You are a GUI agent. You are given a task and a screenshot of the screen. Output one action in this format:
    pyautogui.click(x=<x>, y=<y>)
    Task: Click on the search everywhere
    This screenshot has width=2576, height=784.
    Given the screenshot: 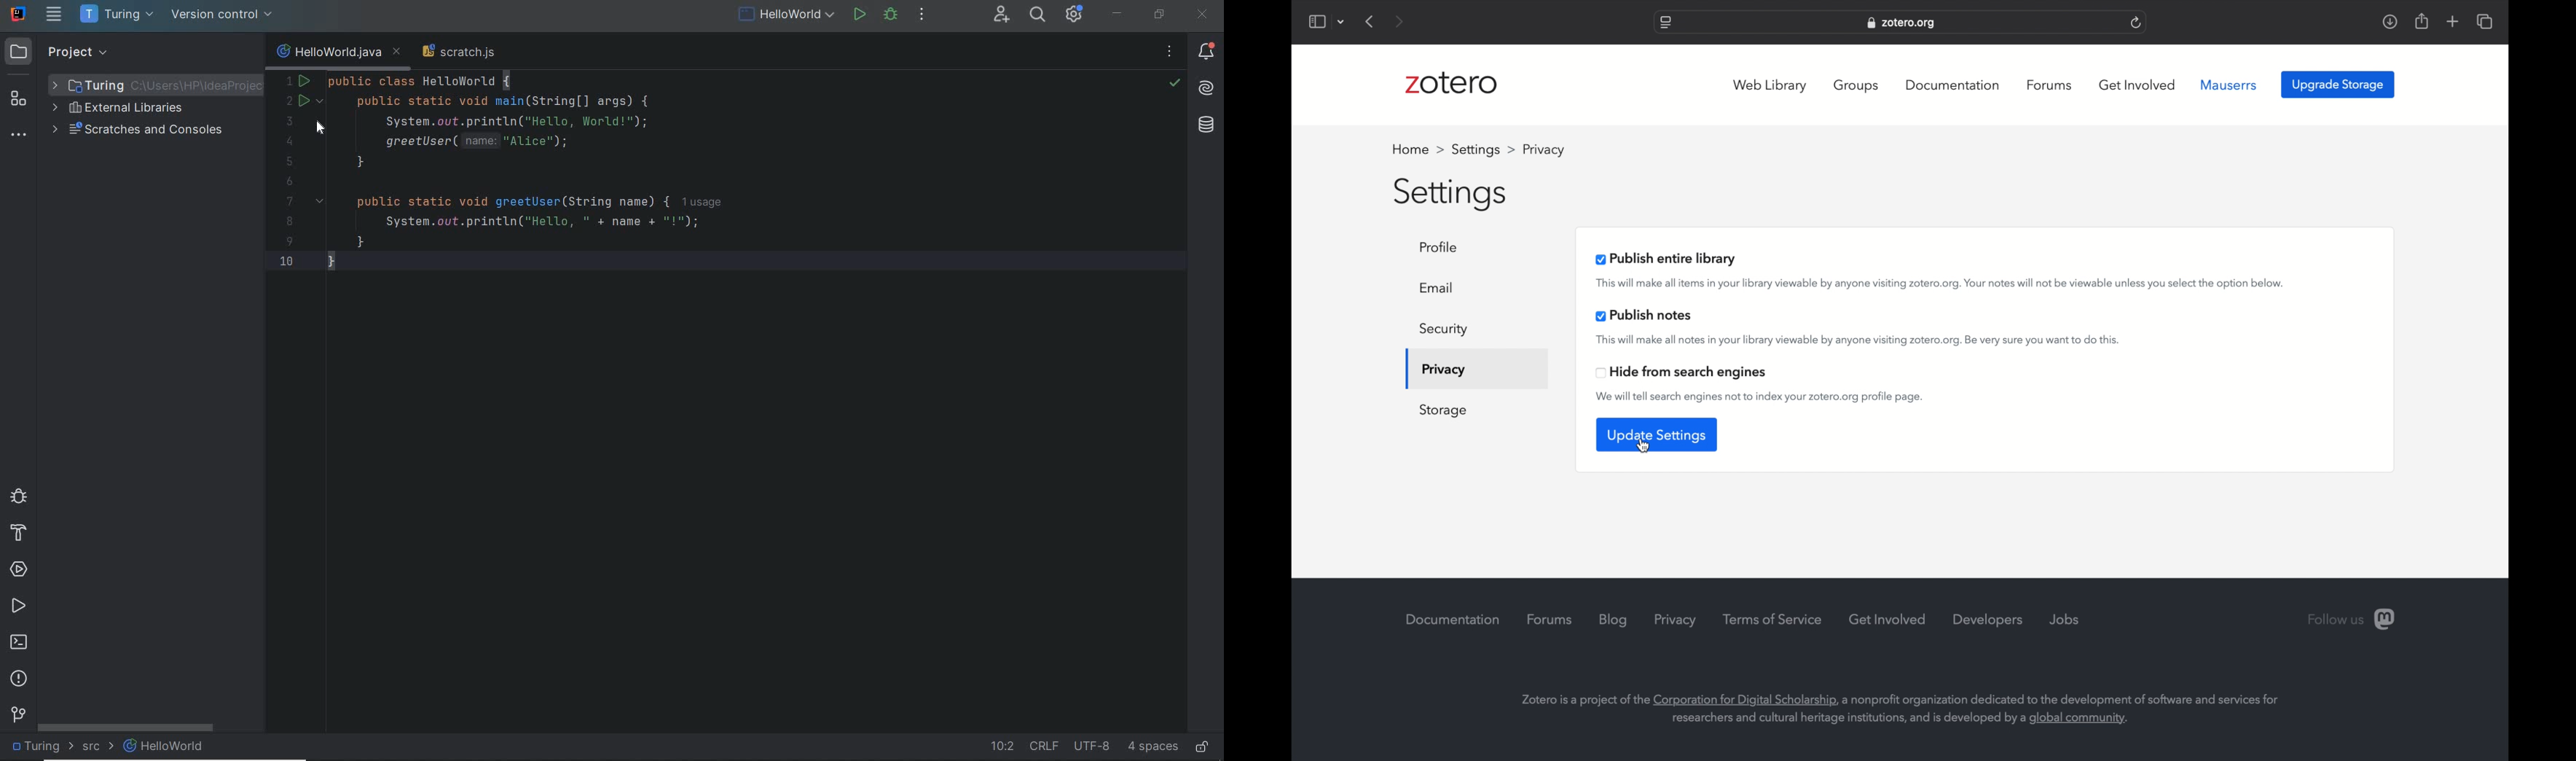 What is the action you would take?
    pyautogui.click(x=1037, y=16)
    